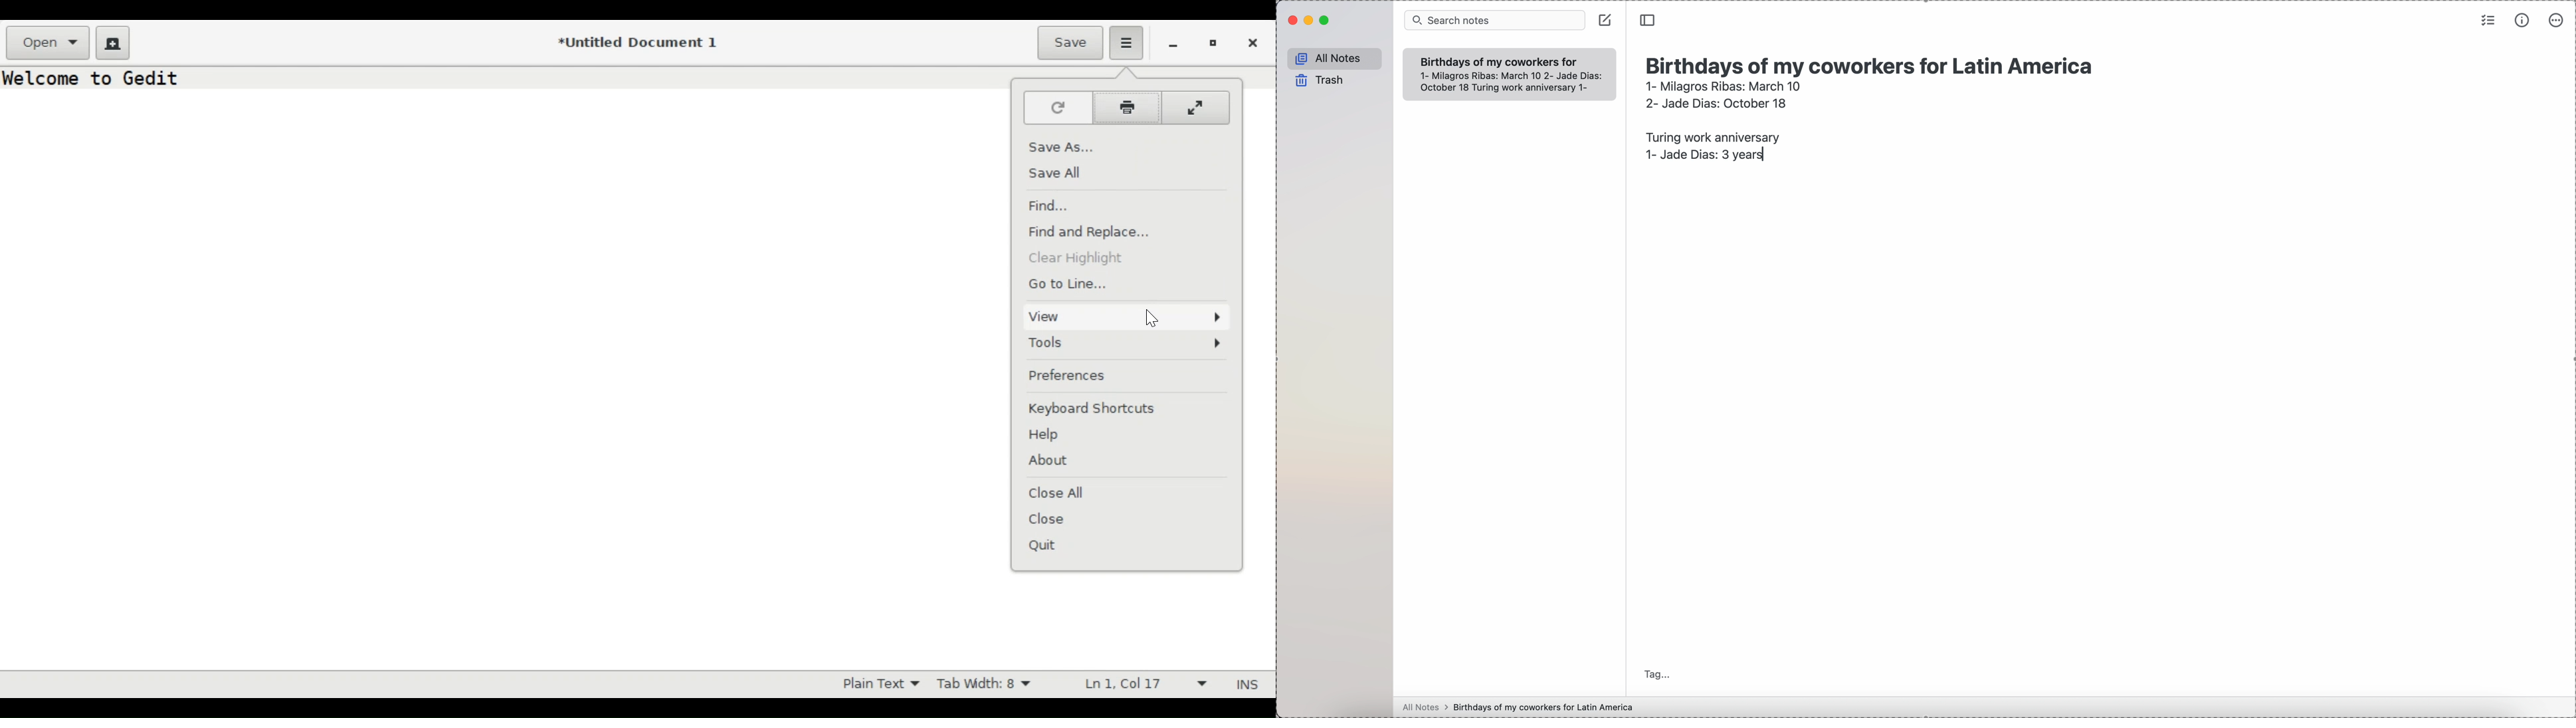  I want to click on search bar, so click(1494, 21).